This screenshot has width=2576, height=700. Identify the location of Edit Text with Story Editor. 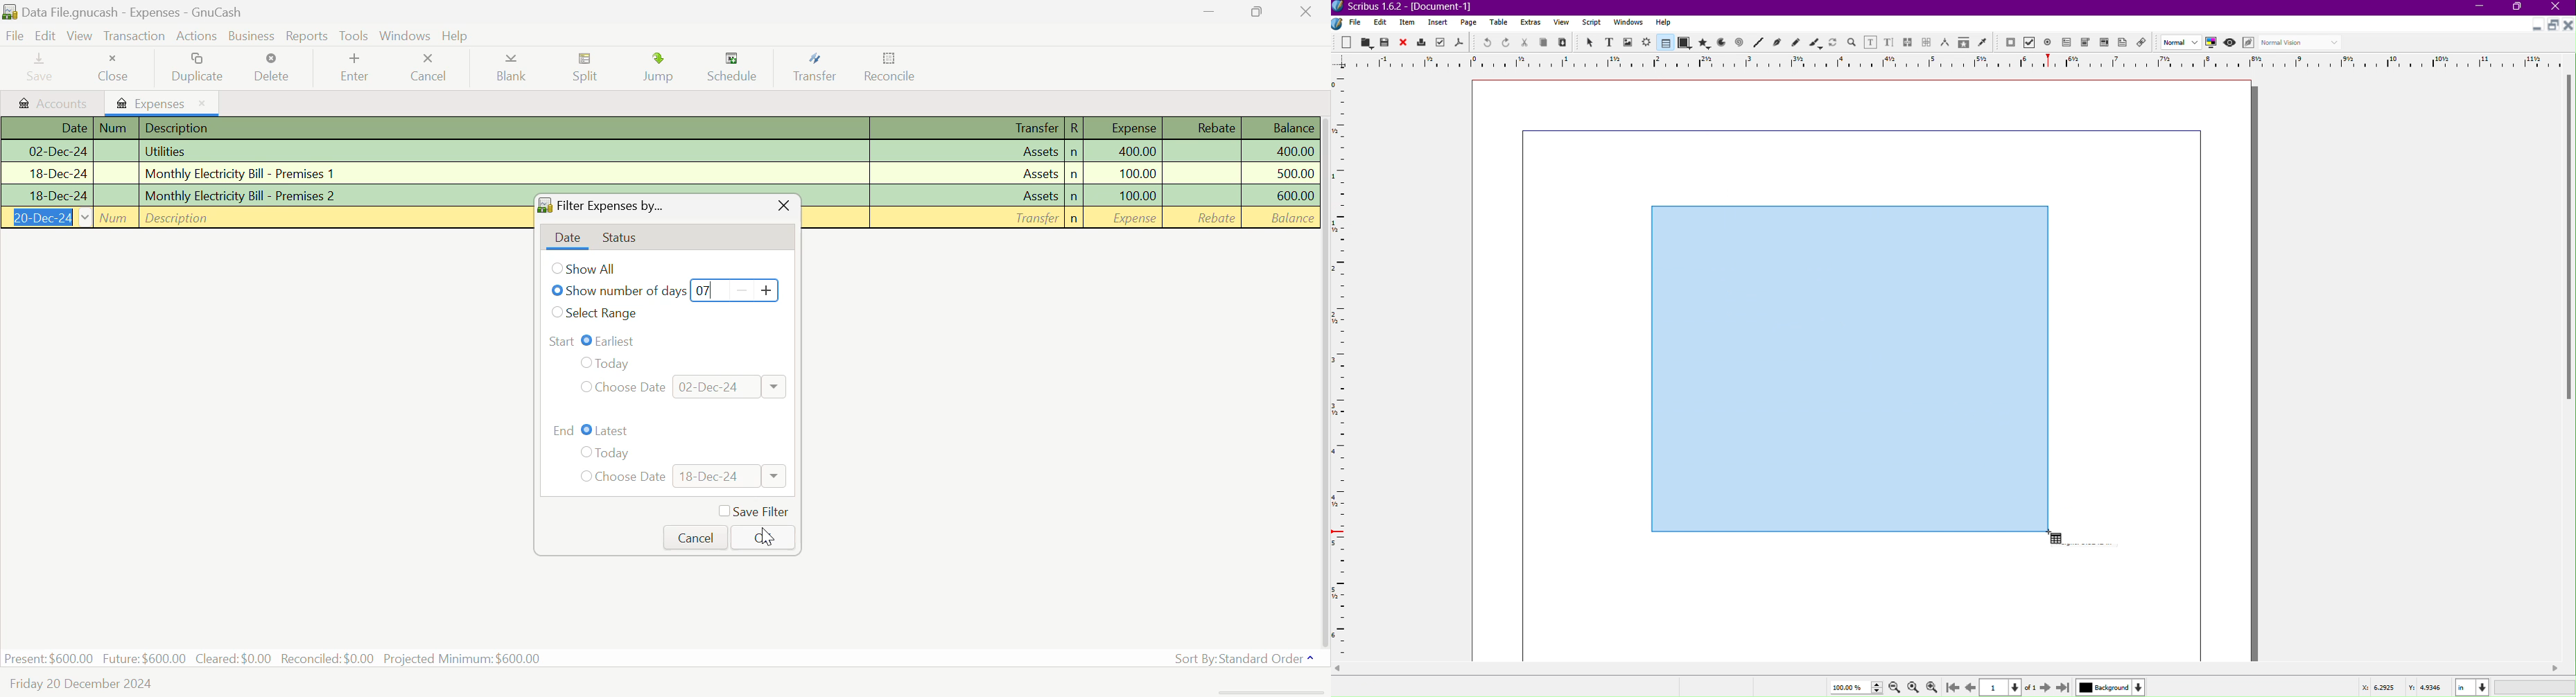
(1889, 42).